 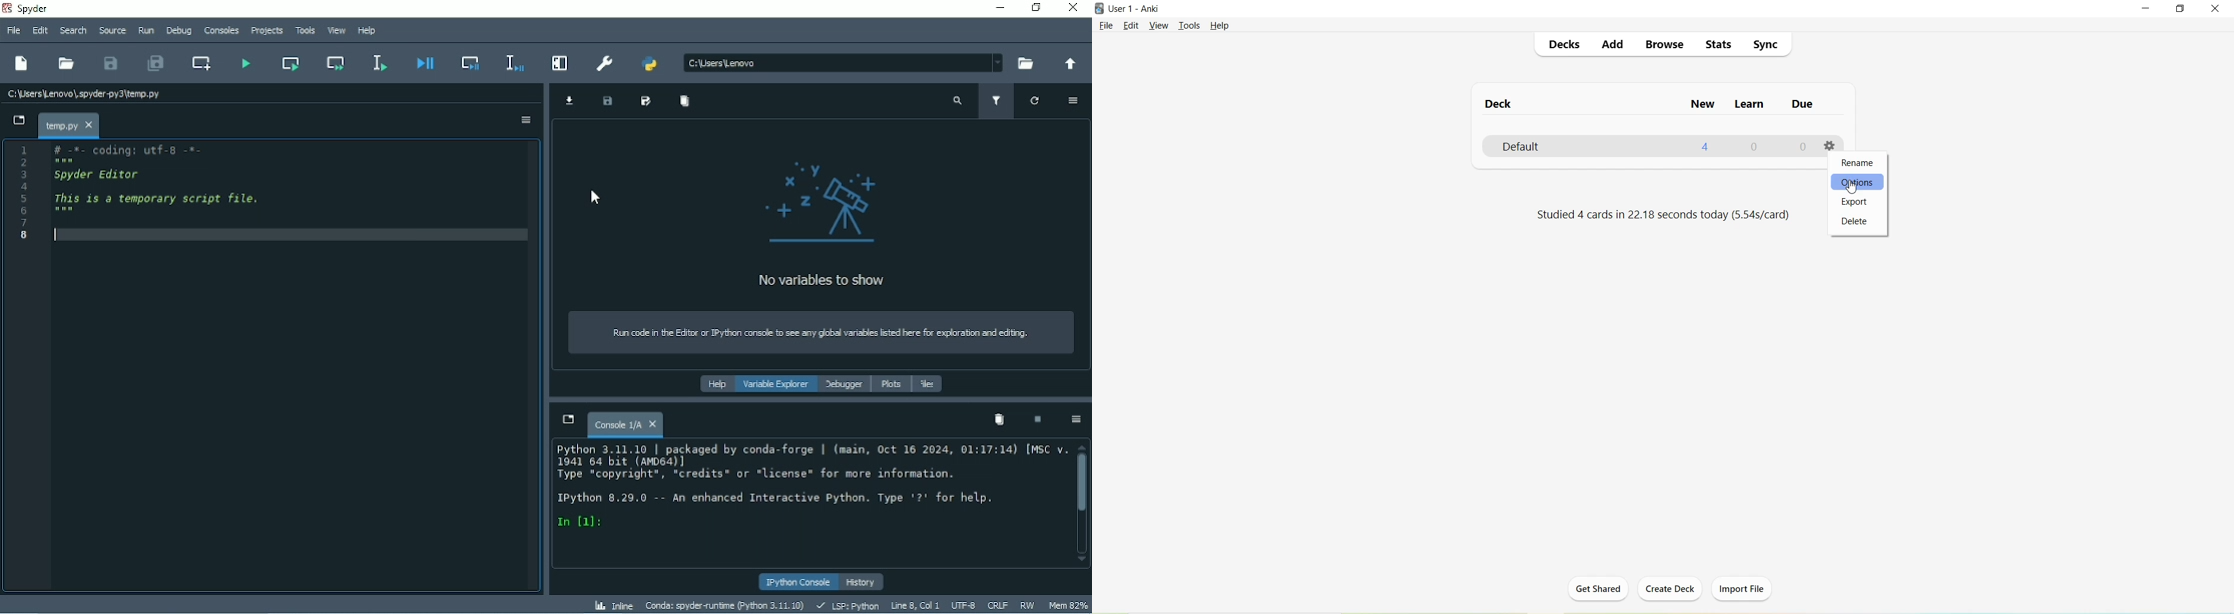 I want to click on Run selection or current line, so click(x=380, y=63).